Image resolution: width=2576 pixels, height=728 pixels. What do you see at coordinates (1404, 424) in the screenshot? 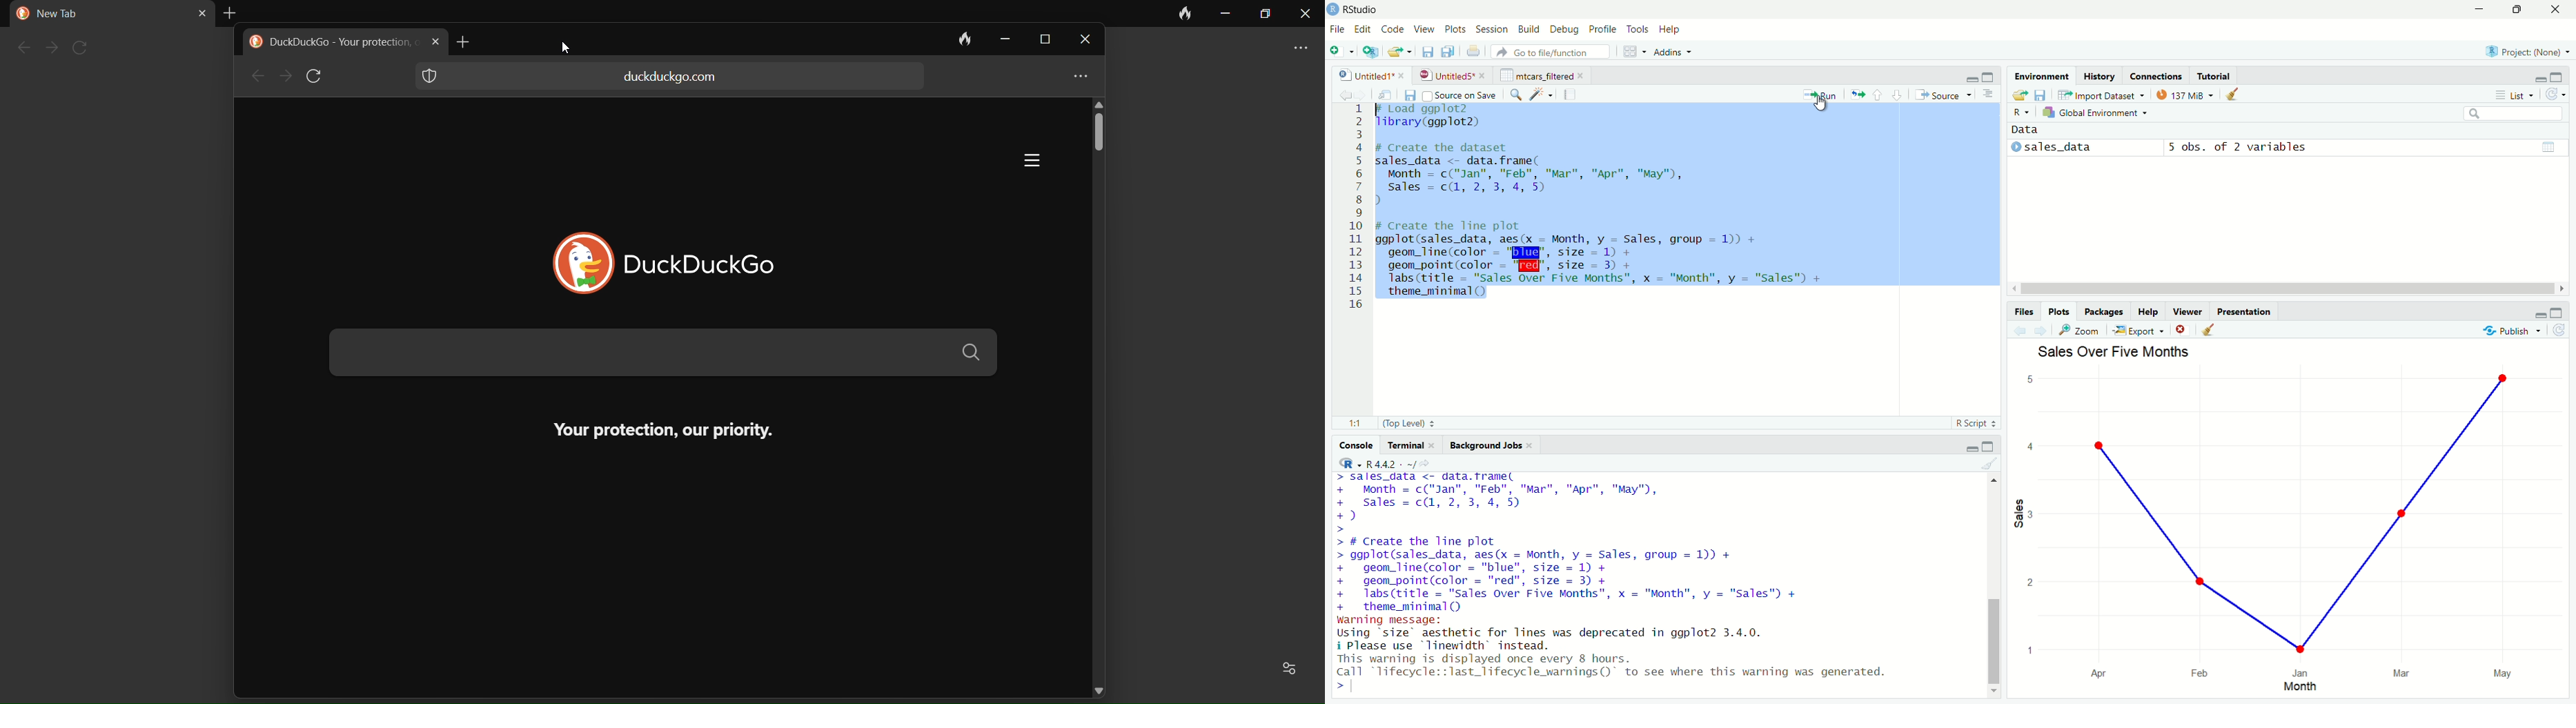
I see `(top leave)` at bounding box center [1404, 424].